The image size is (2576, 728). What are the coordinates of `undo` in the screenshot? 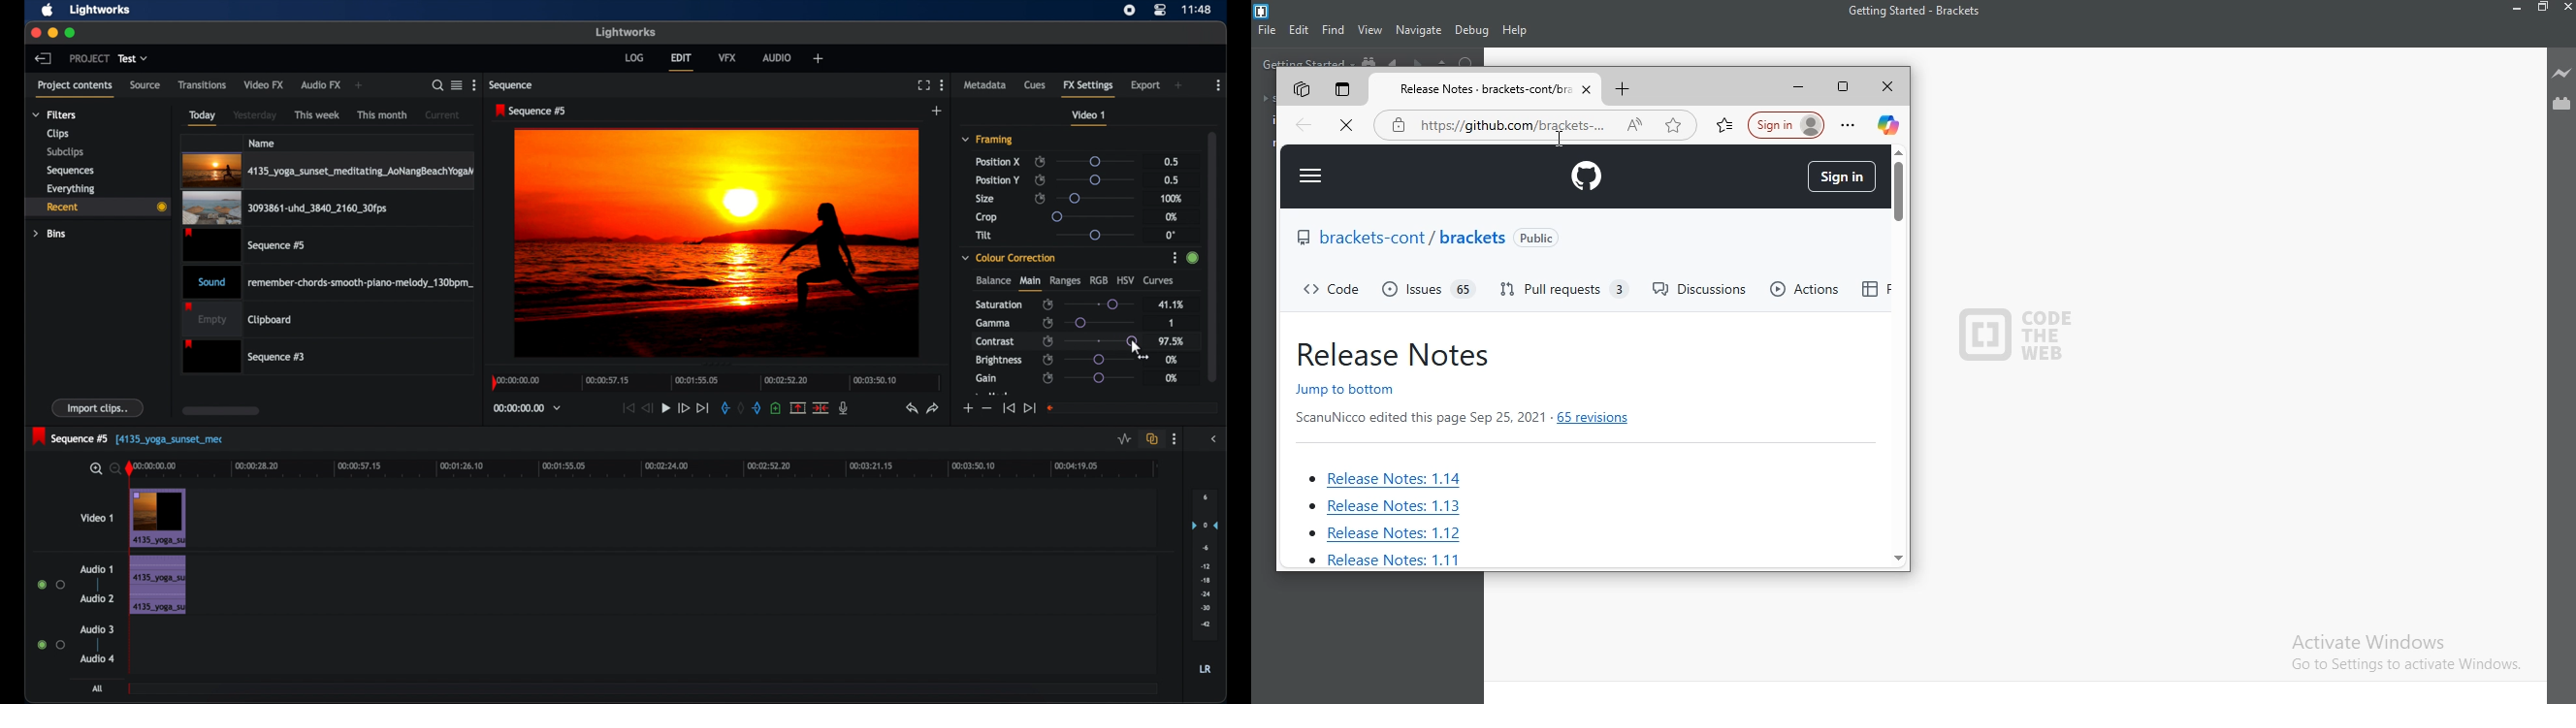 It's located at (912, 409).